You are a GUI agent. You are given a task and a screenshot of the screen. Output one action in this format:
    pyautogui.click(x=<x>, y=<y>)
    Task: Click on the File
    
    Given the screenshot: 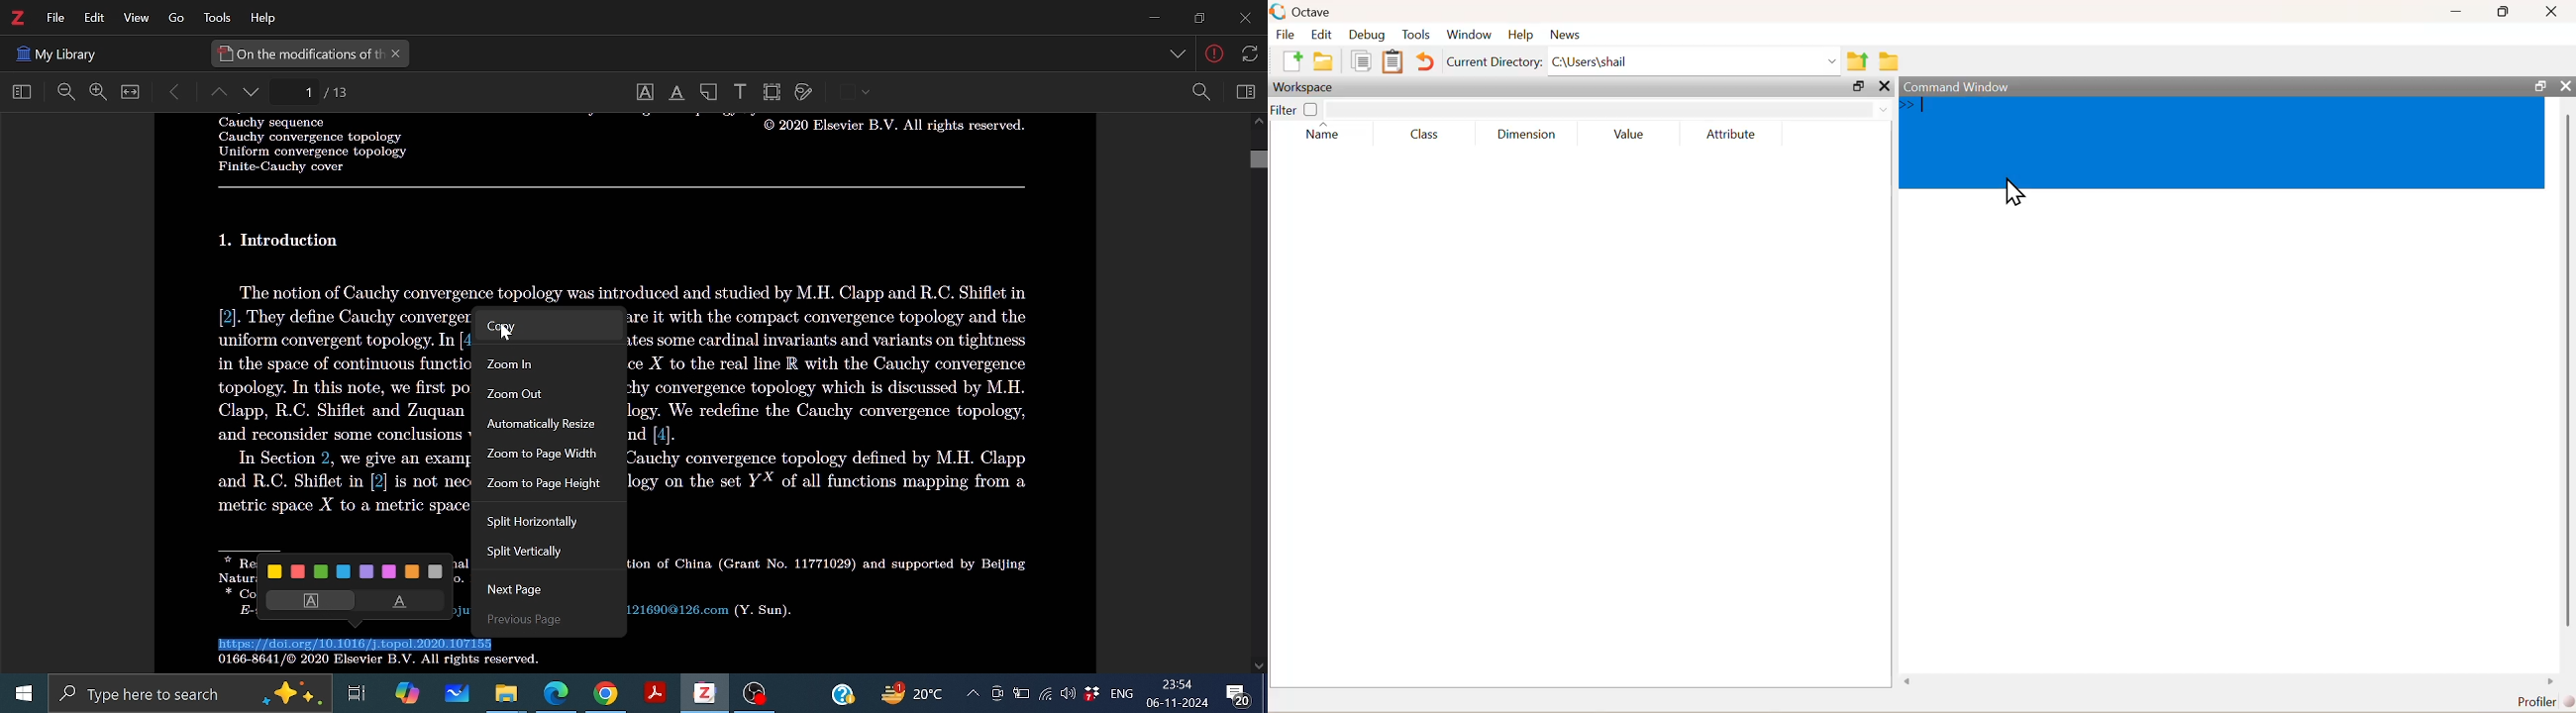 What is the action you would take?
    pyautogui.click(x=55, y=18)
    